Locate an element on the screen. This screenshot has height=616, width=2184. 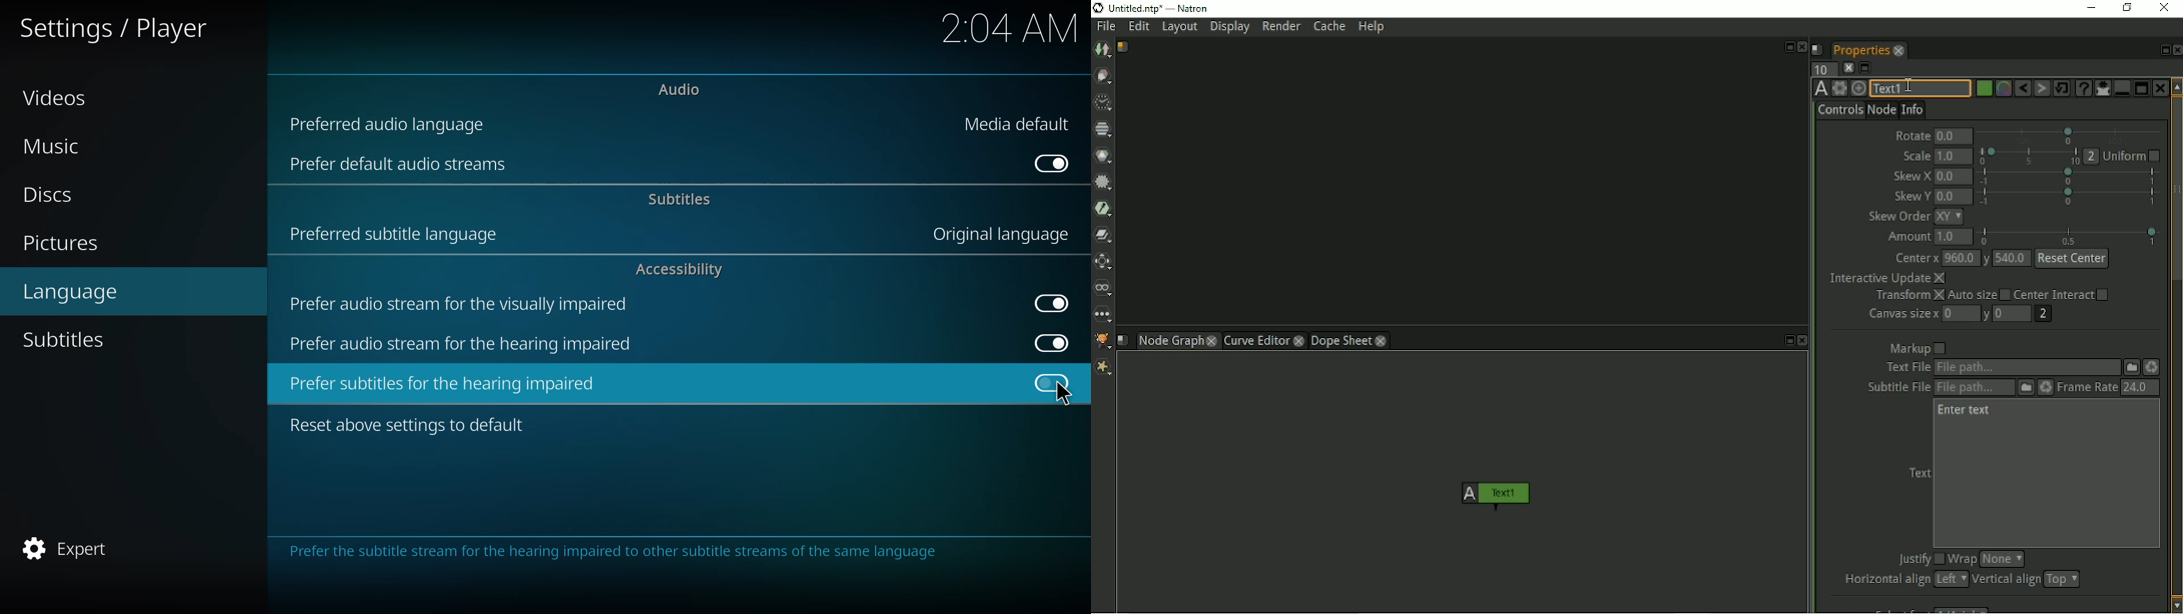
videos is located at coordinates (56, 99).